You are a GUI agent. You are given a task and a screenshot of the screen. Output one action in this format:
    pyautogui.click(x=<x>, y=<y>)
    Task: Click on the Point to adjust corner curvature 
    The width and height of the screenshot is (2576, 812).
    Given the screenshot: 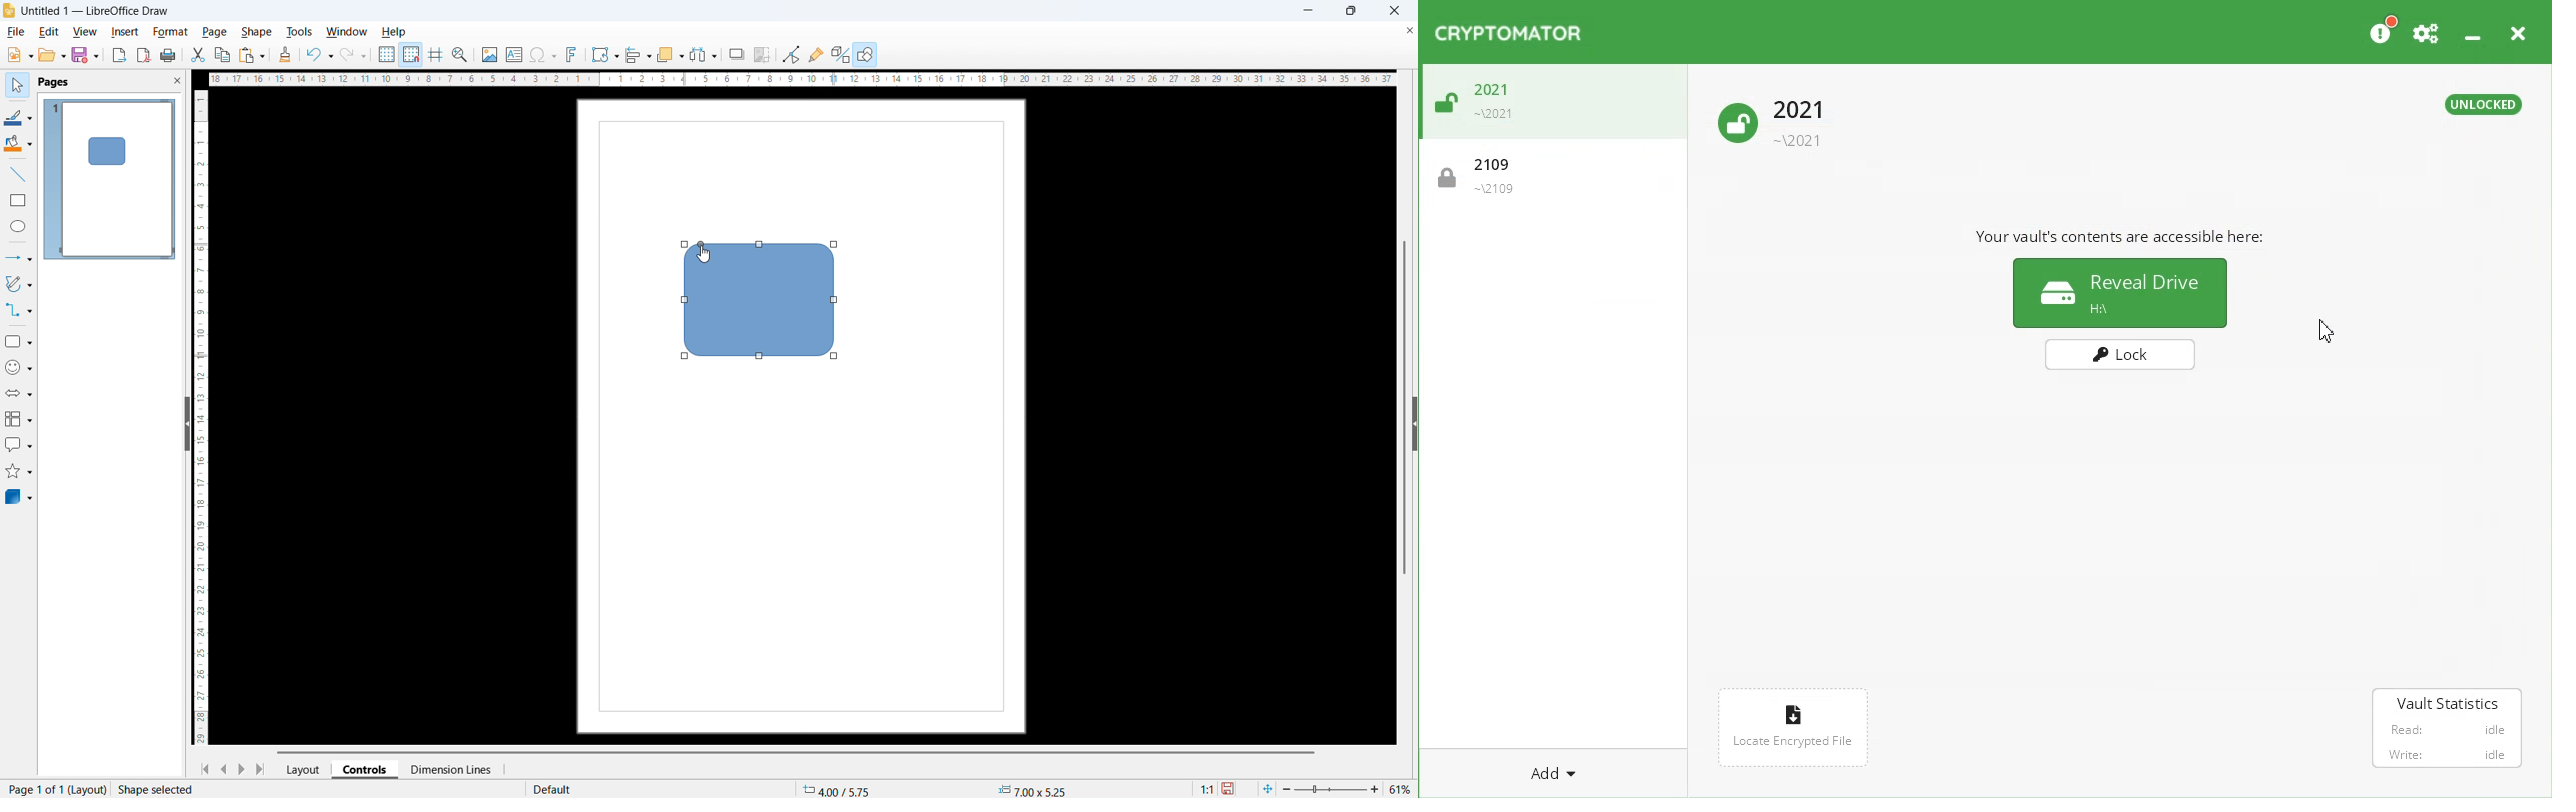 What is the action you would take?
    pyautogui.click(x=698, y=236)
    